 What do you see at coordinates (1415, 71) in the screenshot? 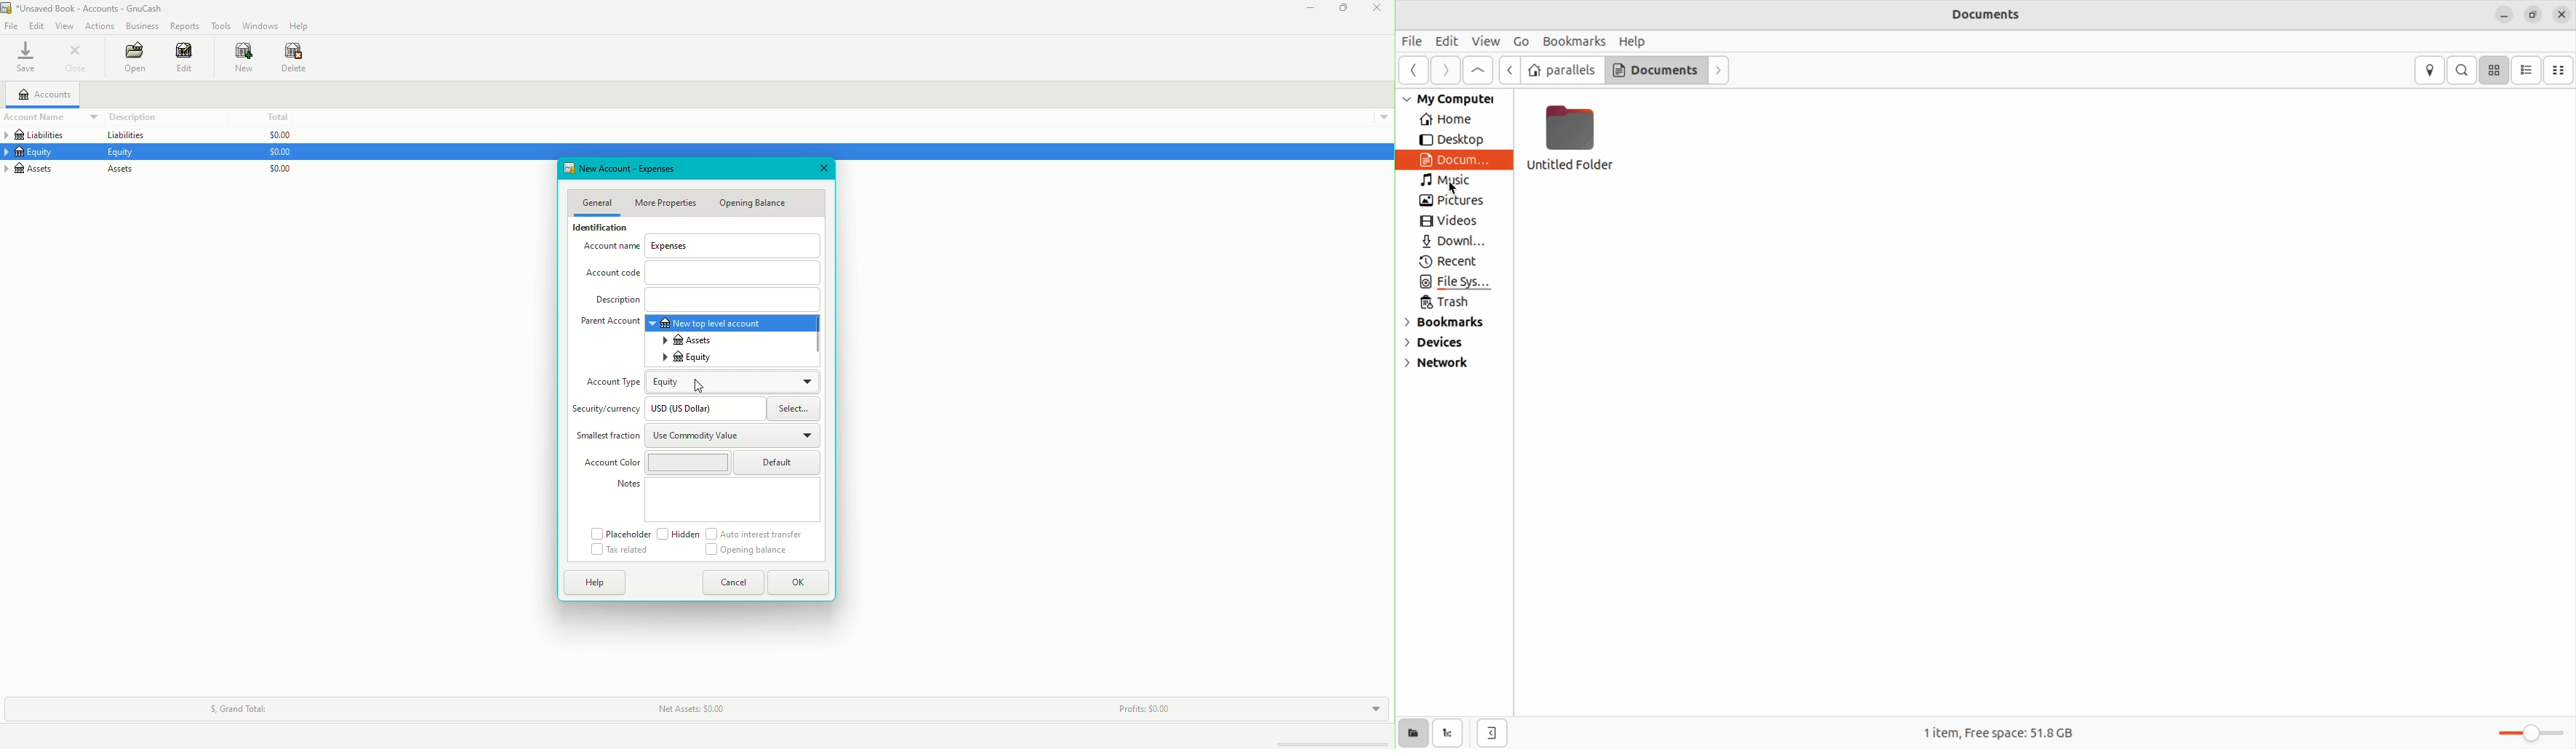
I see `go back` at bounding box center [1415, 71].